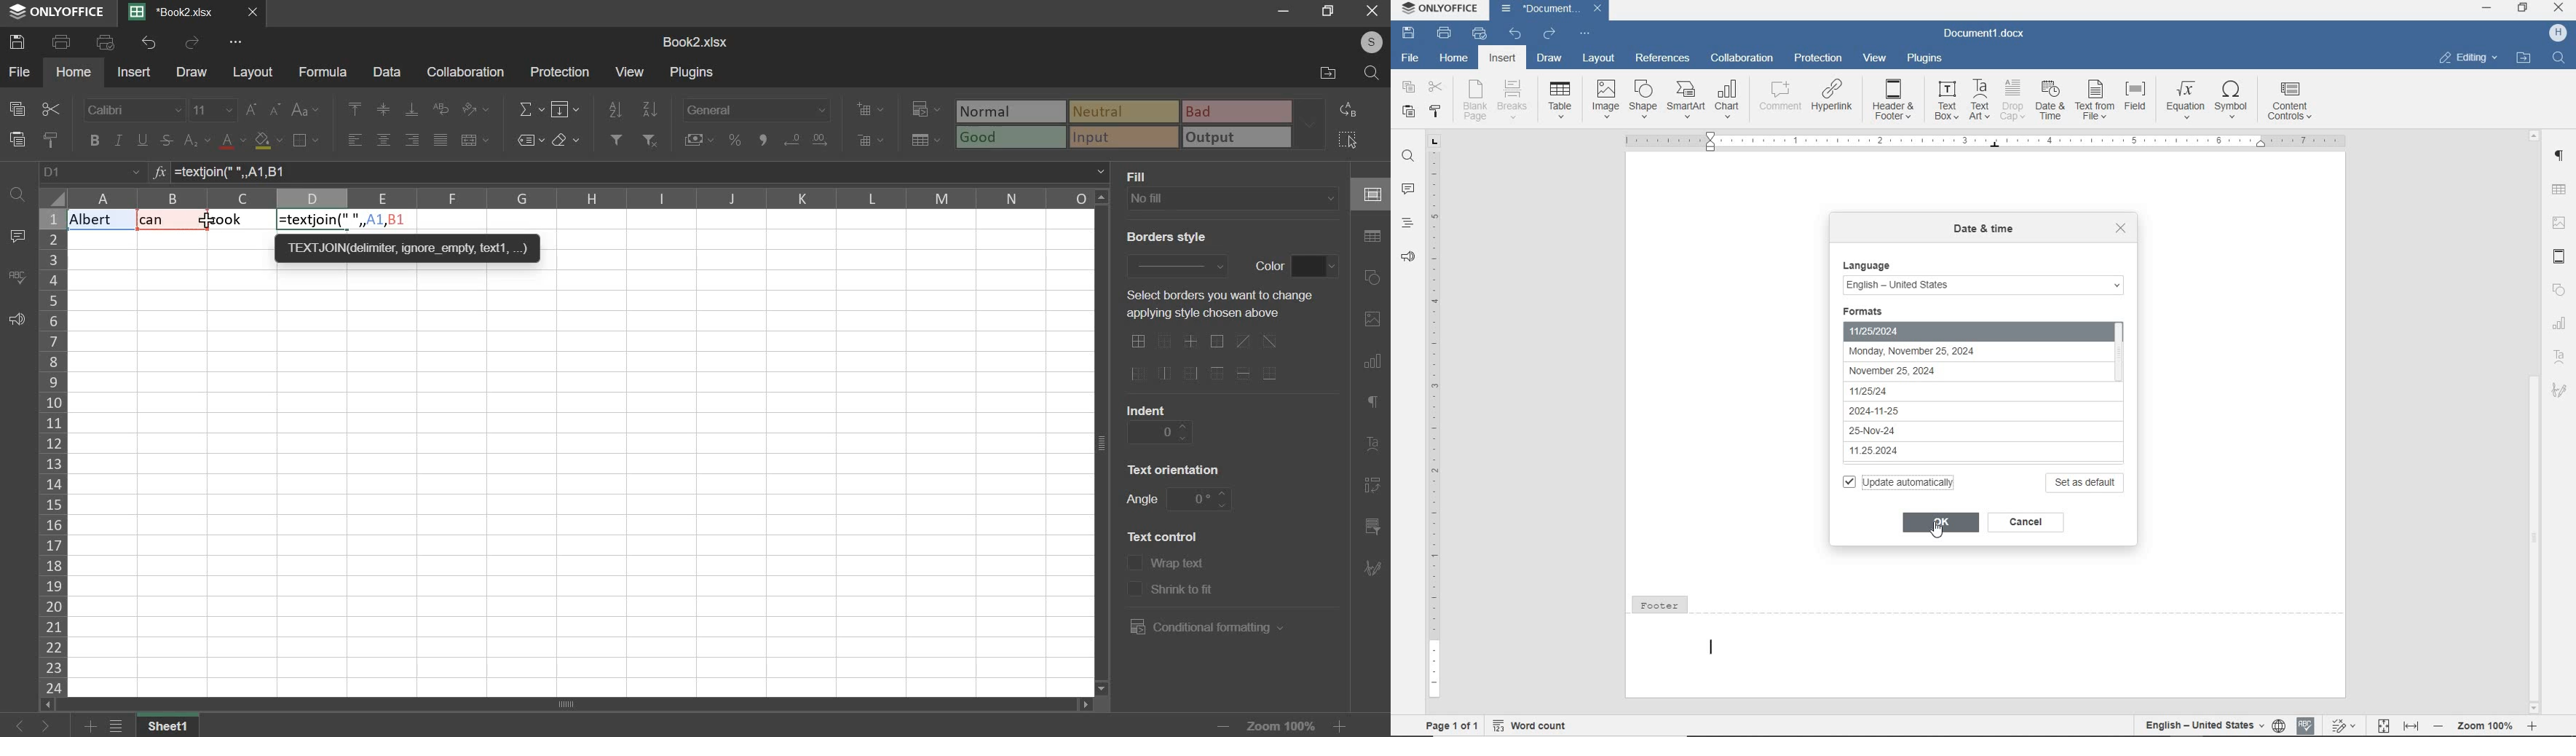  I want to click on view, so click(629, 71).